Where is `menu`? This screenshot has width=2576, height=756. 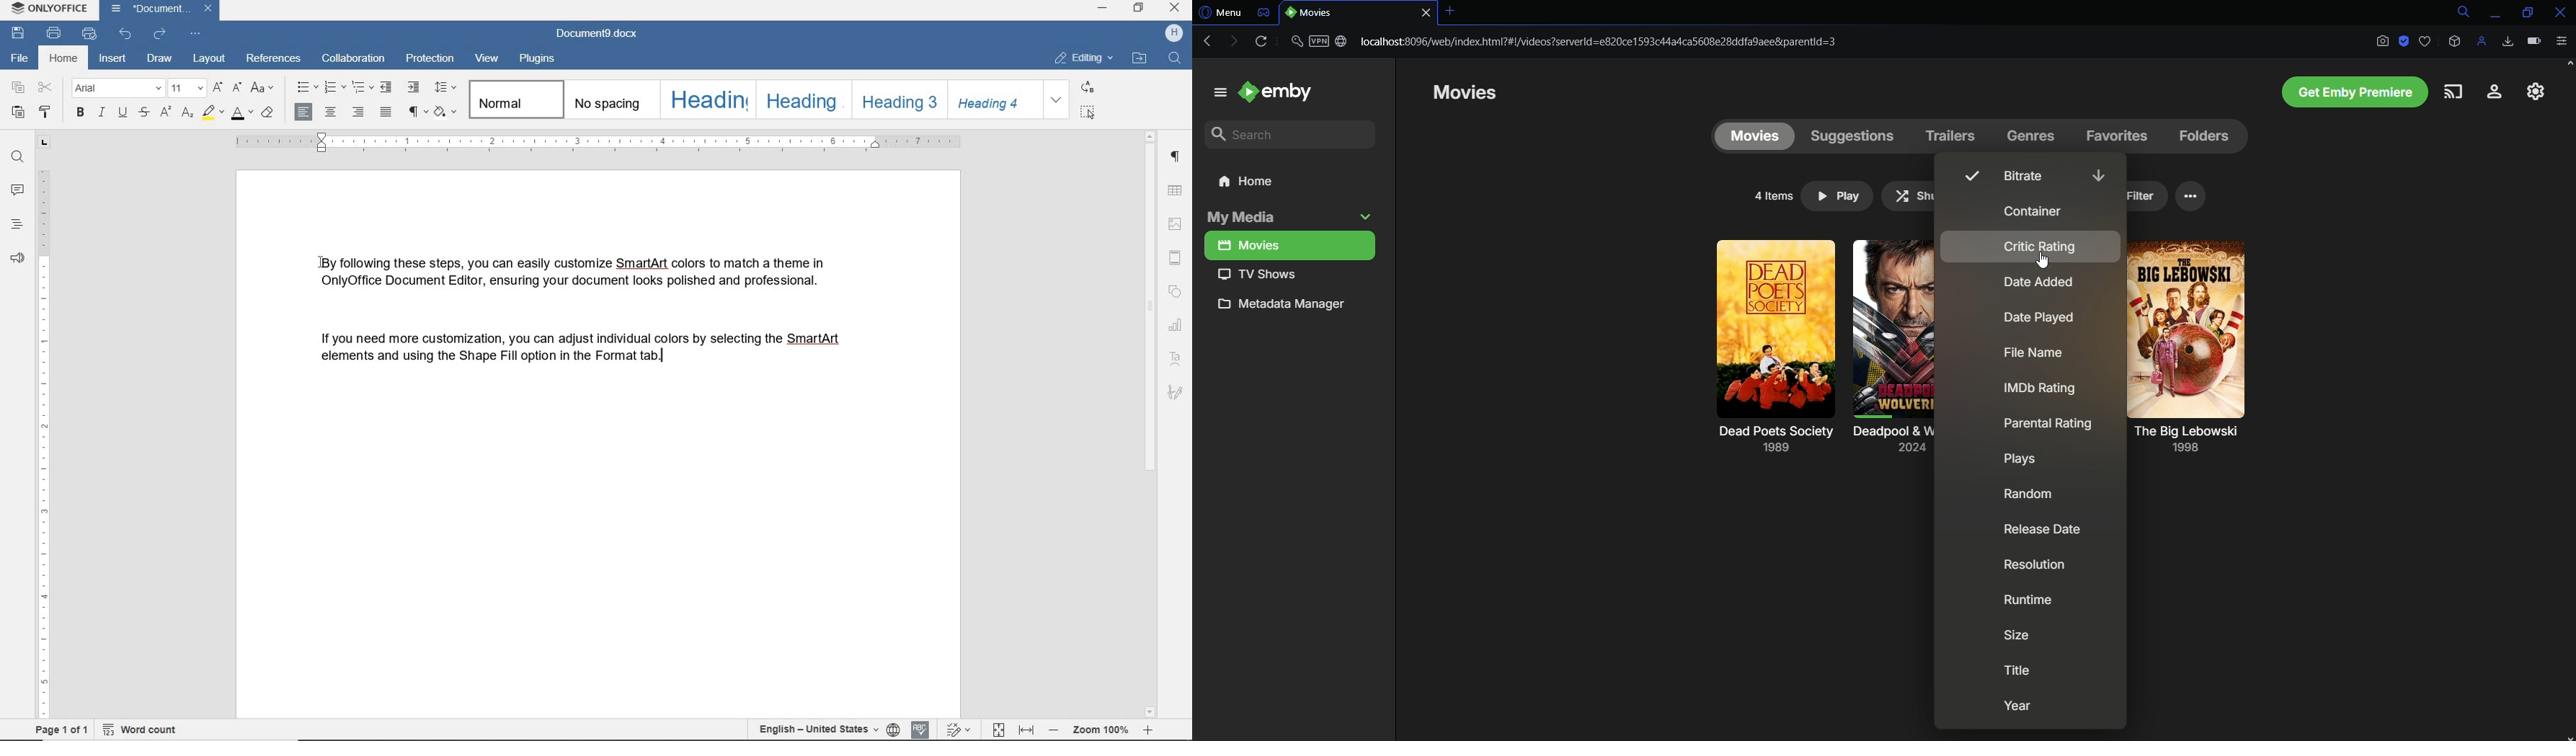 menu is located at coordinates (1214, 92).